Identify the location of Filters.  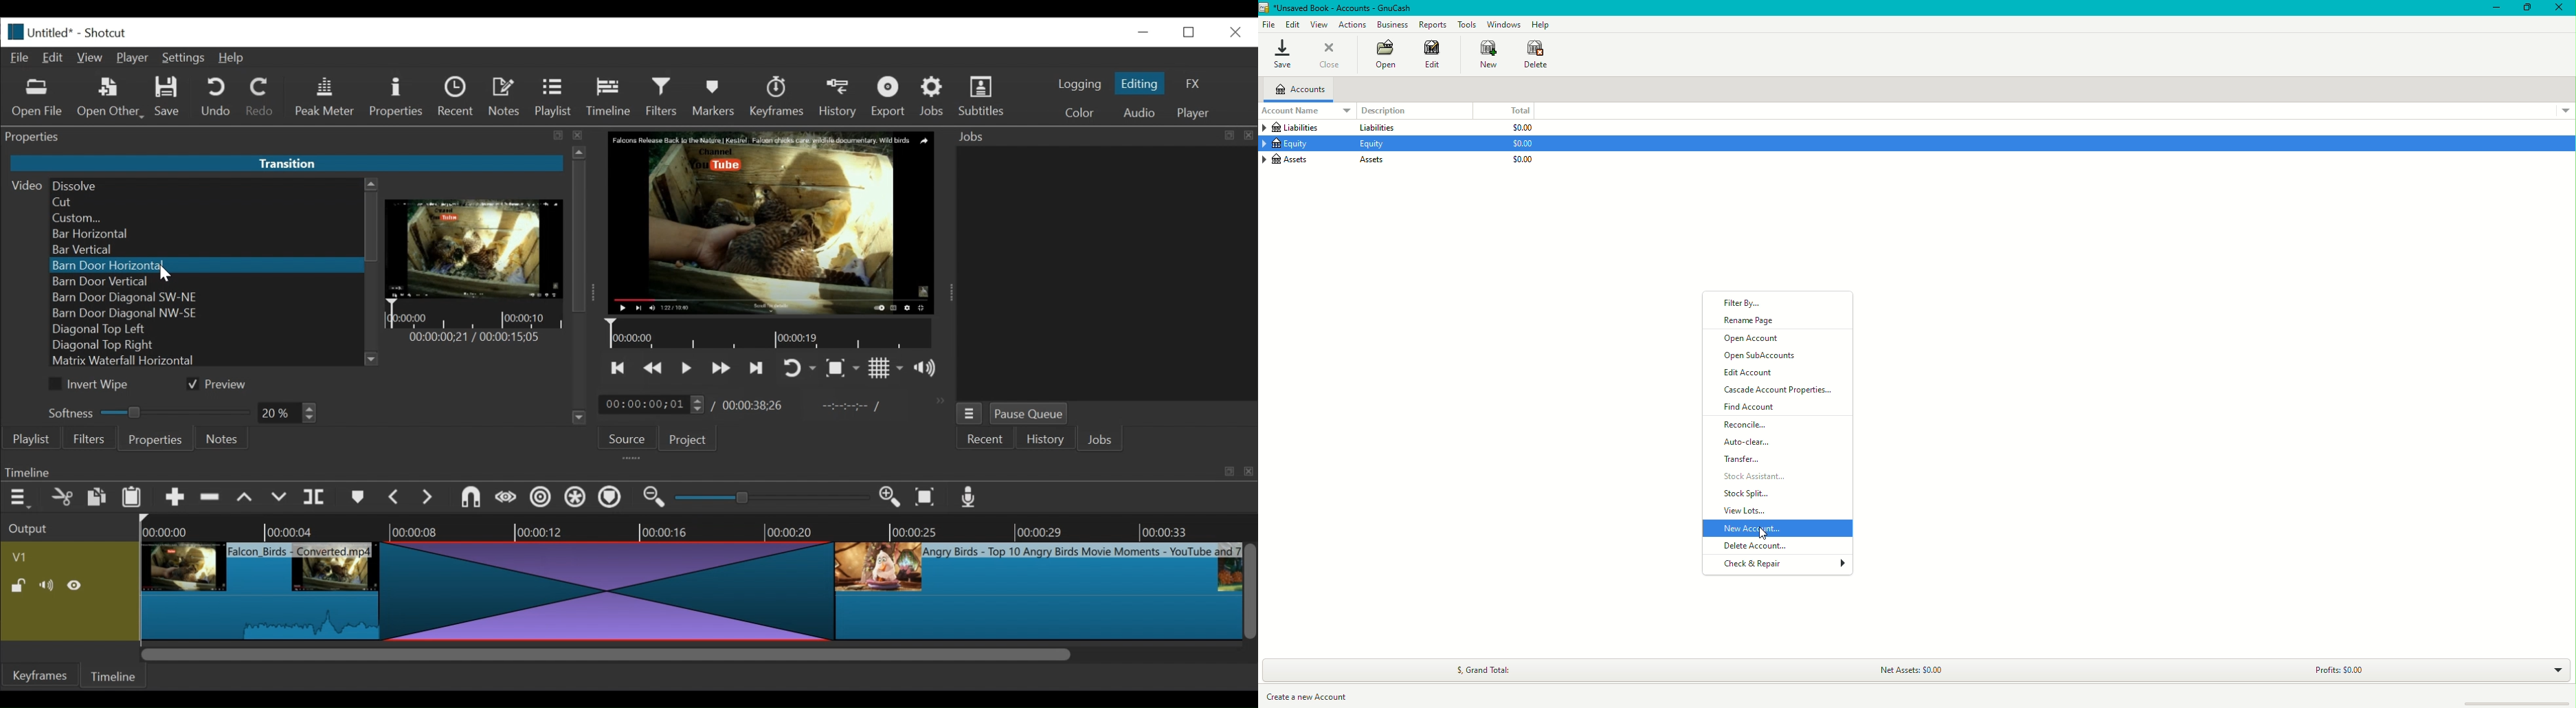
(90, 439).